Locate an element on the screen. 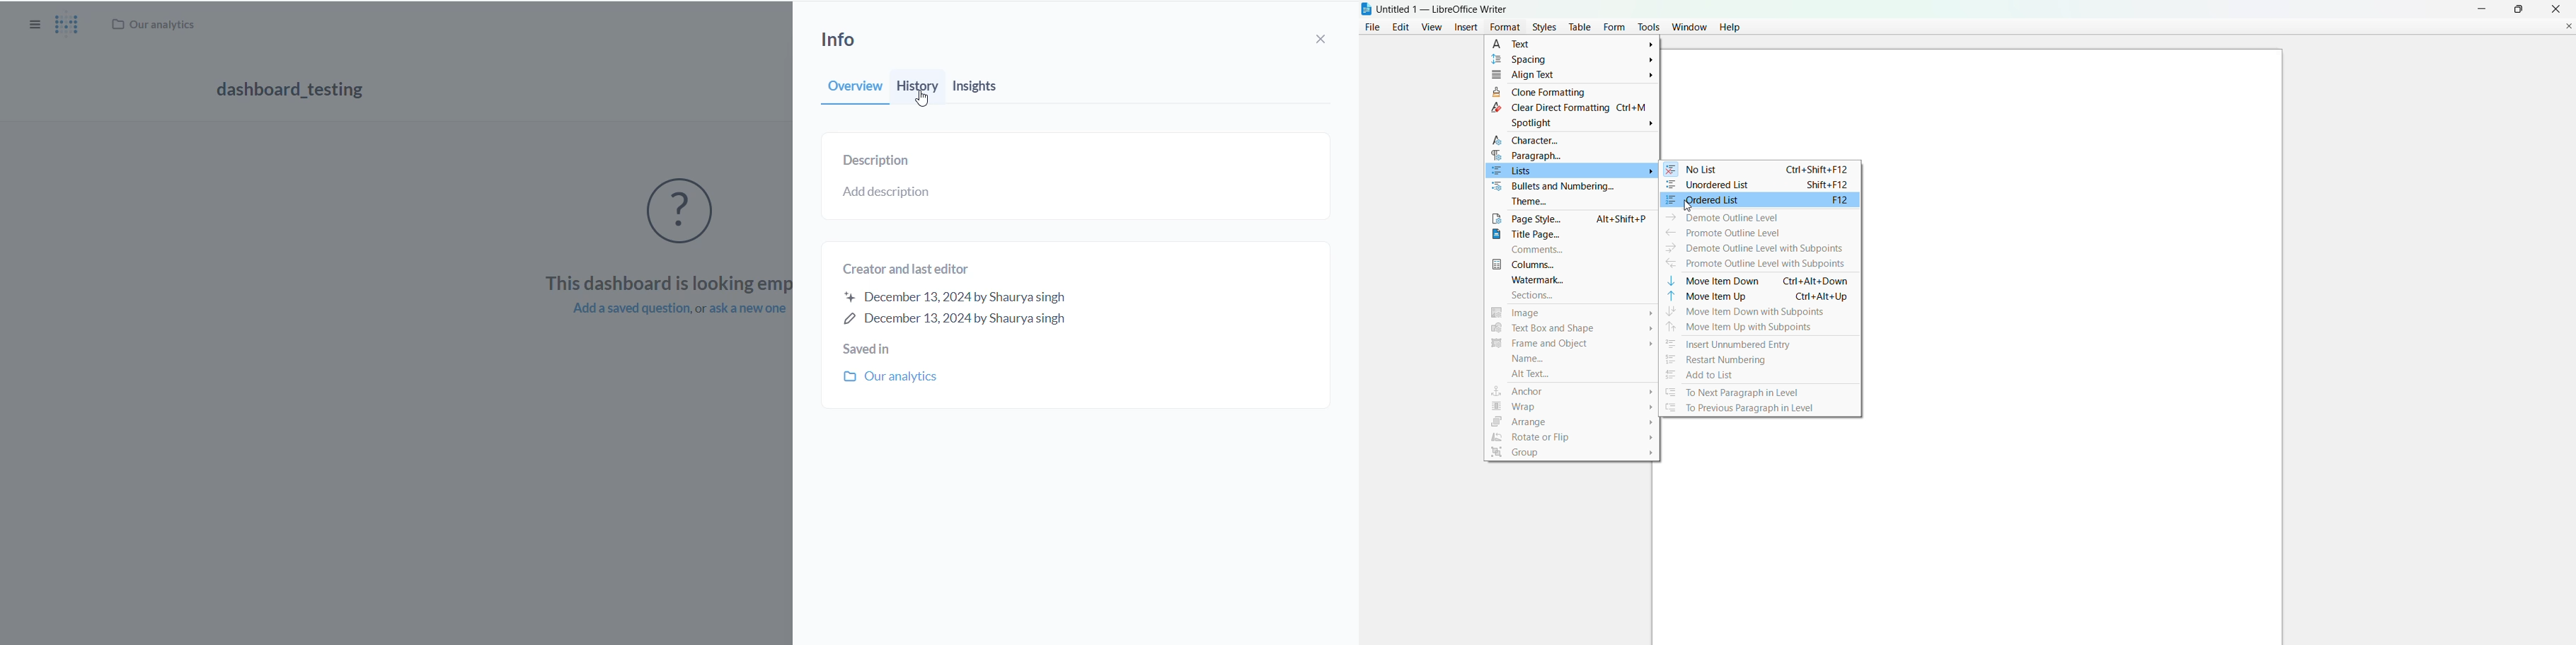 This screenshot has width=2576, height=672. rotate or flip is located at coordinates (1572, 438).